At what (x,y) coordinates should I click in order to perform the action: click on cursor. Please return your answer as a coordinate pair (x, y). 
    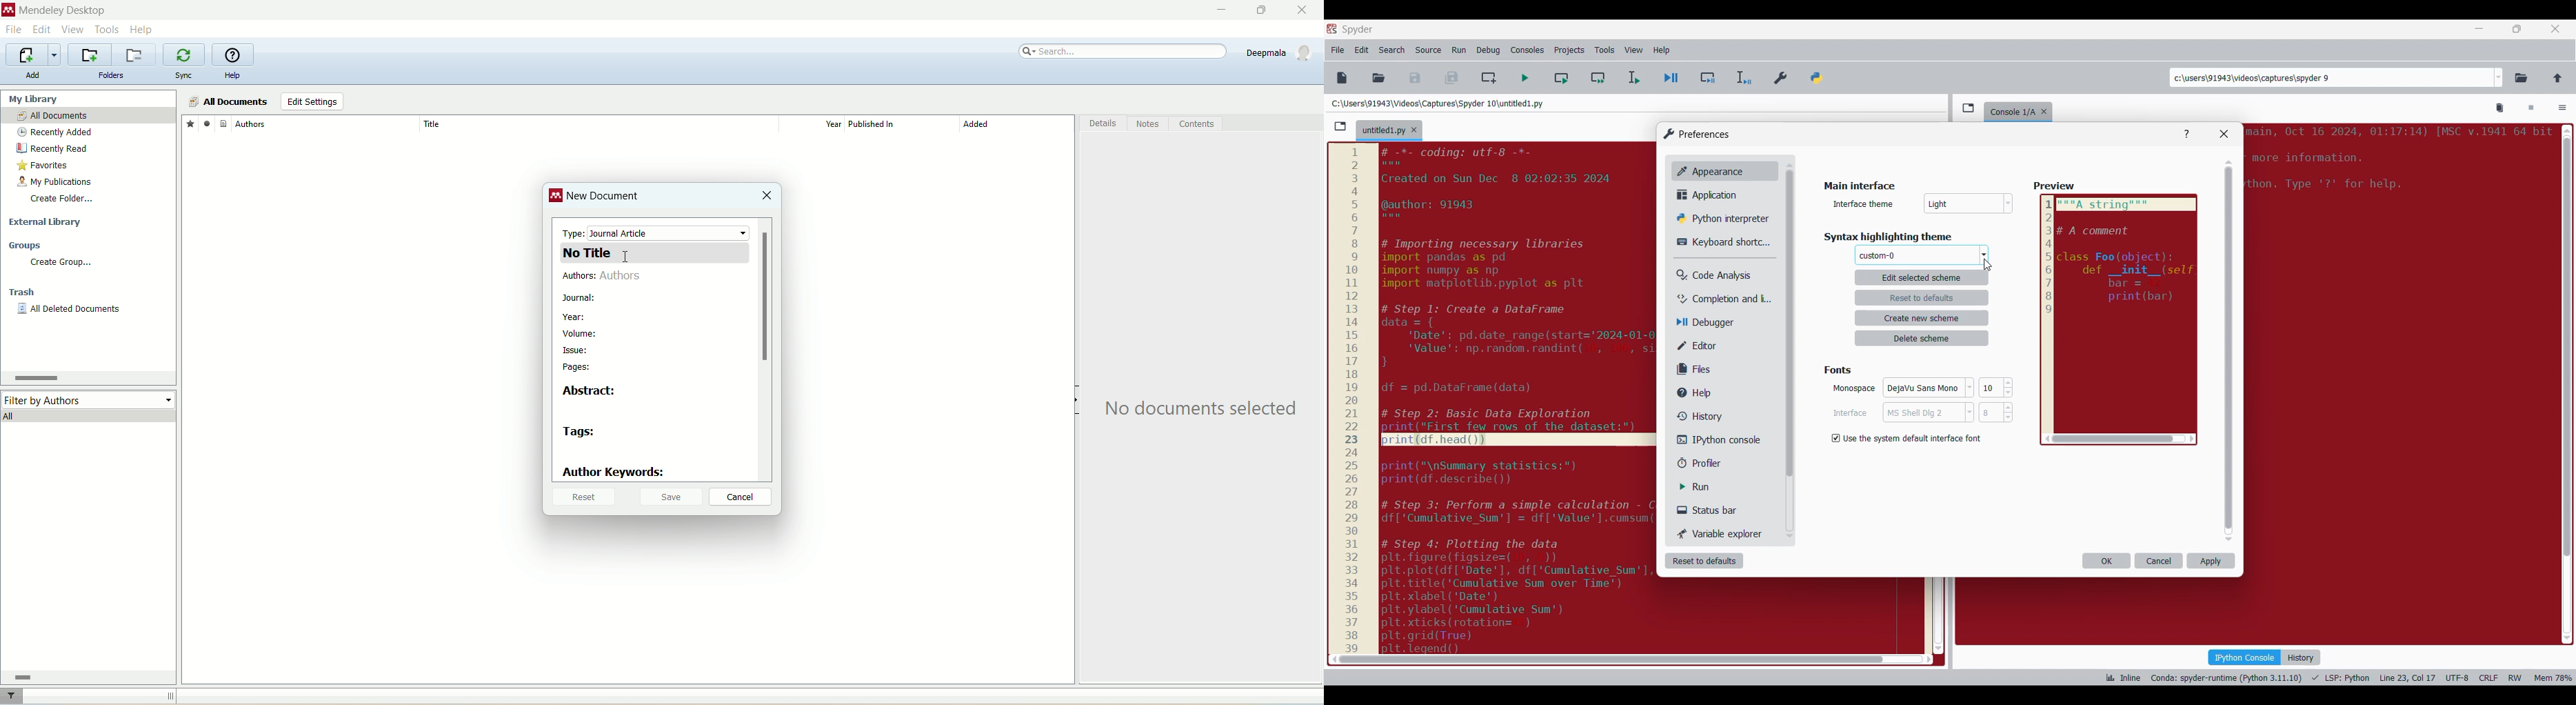
    Looking at the image, I should click on (627, 259).